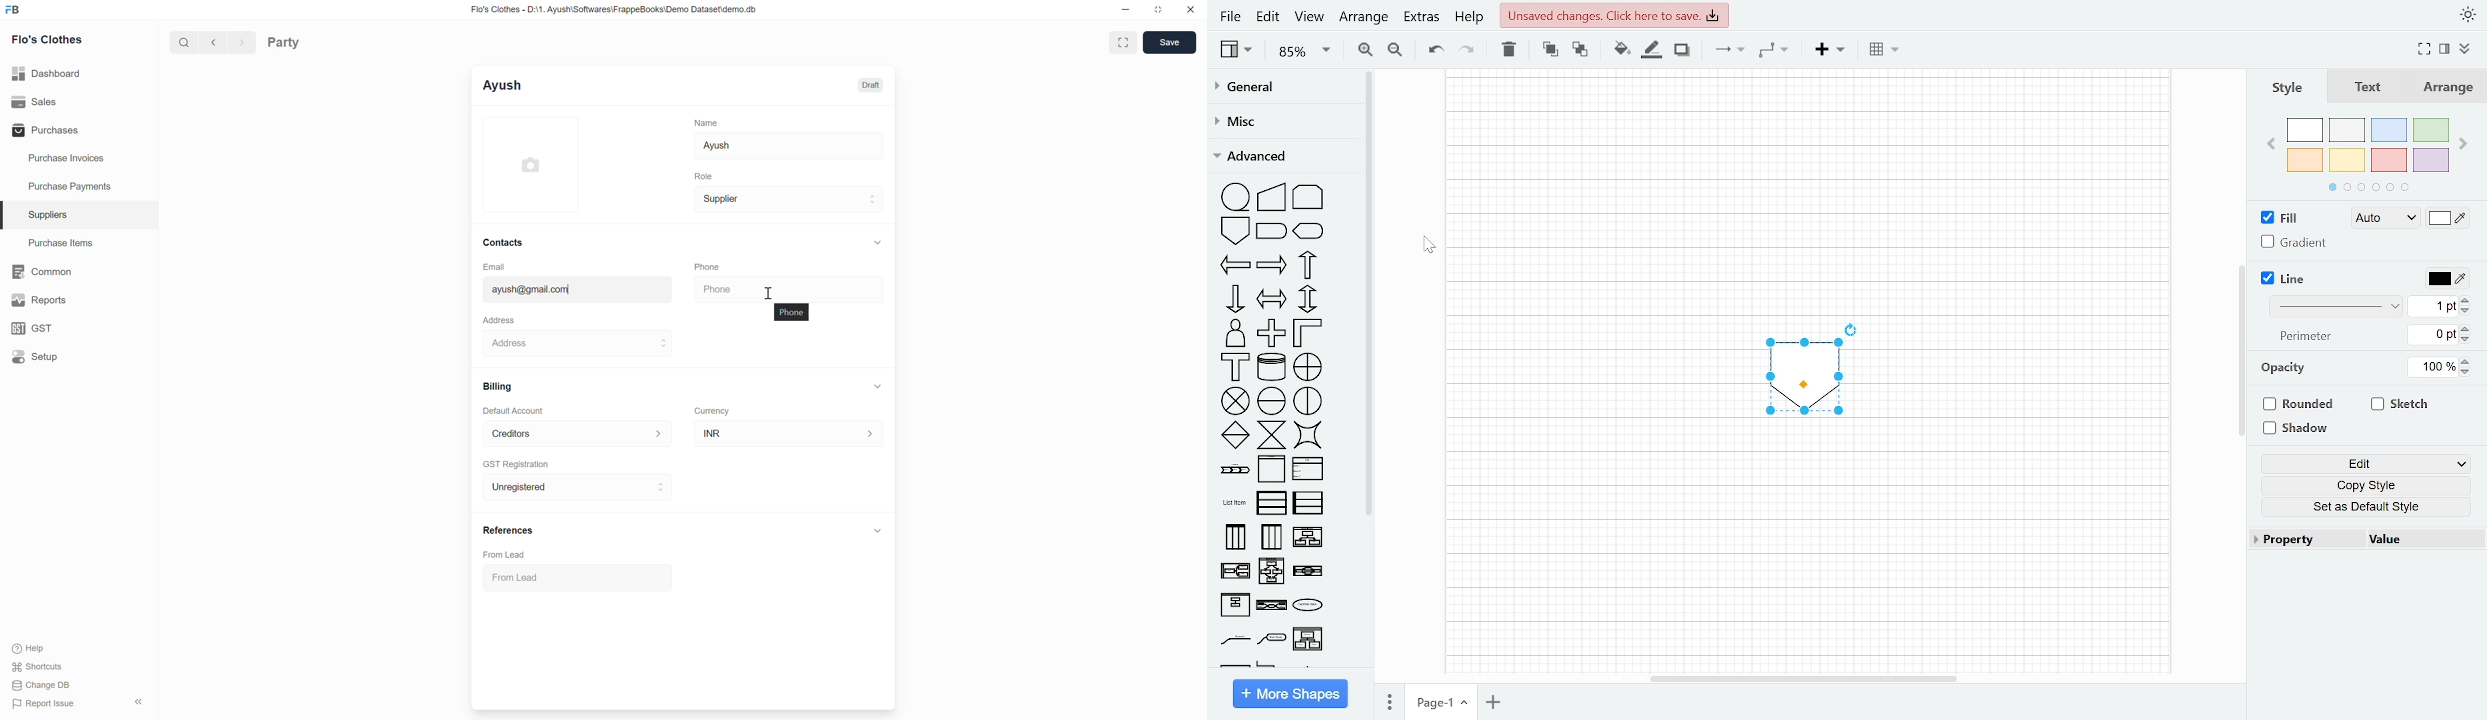 This screenshot has width=2492, height=728. What do you see at coordinates (43, 685) in the screenshot?
I see `Change DB` at bounding box center [43, 685].